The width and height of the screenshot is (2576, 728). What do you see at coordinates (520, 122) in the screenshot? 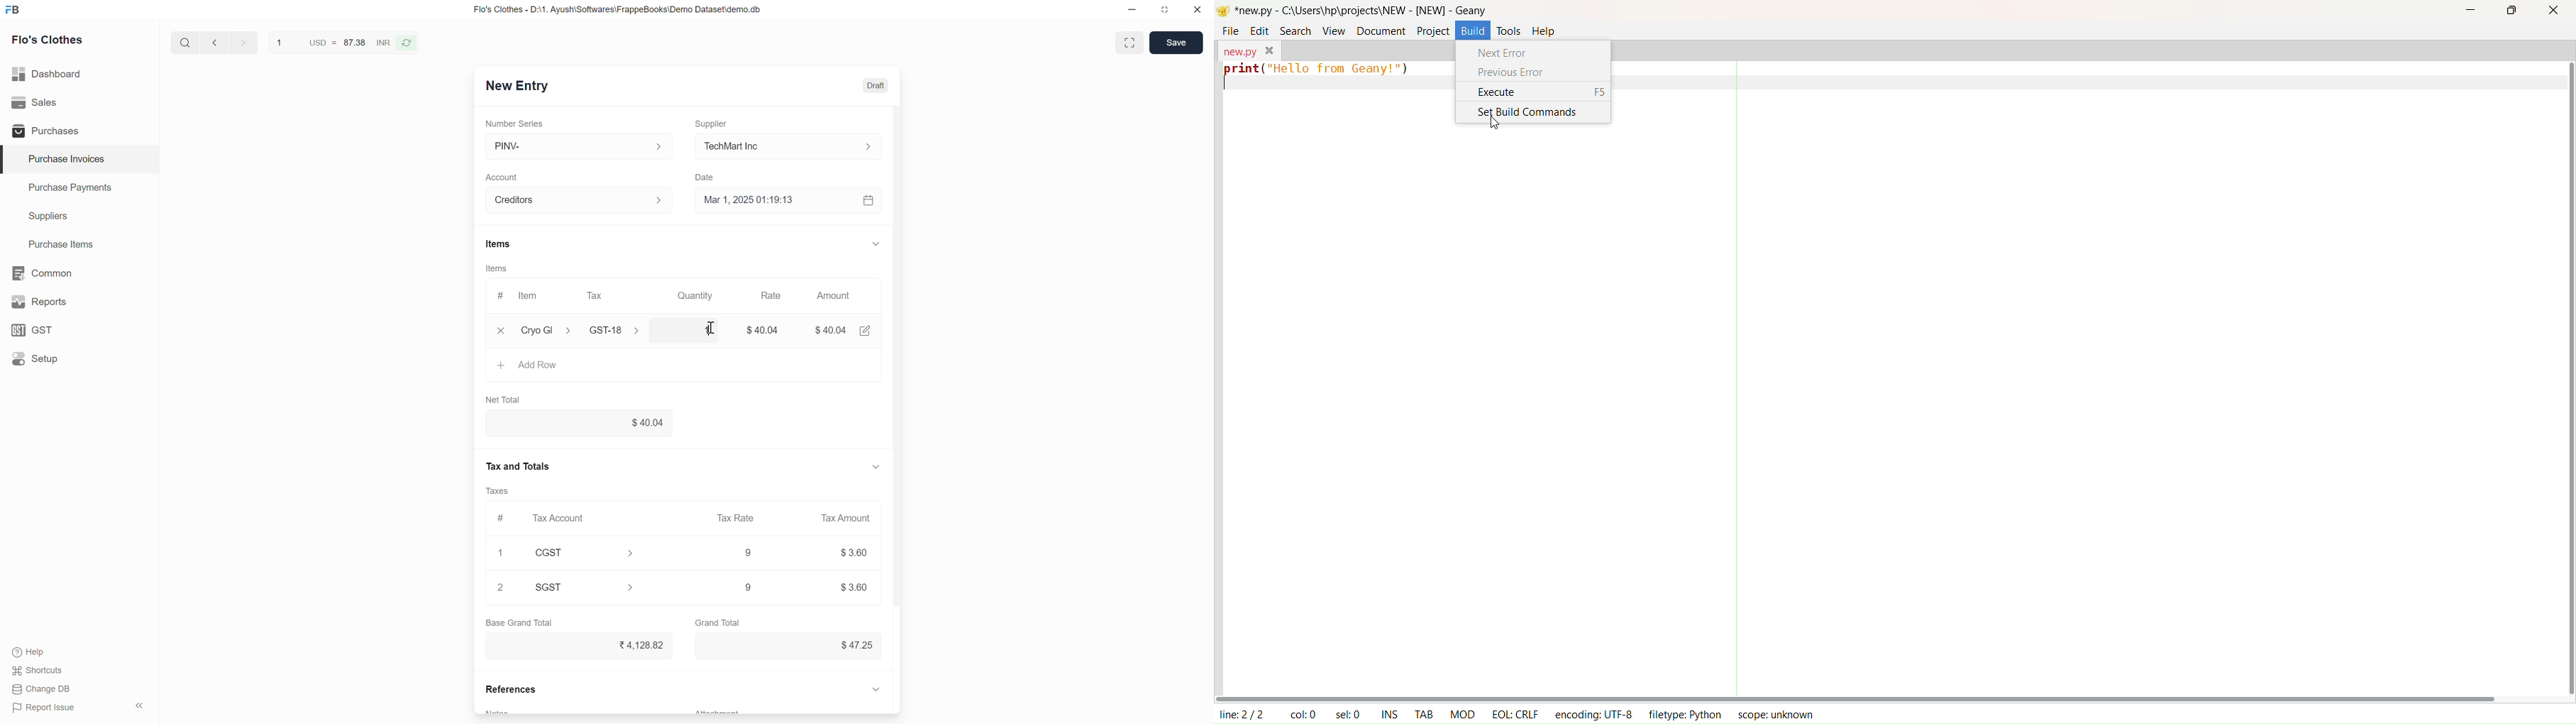
I see `Number Series` at bounding box center [520, 122].